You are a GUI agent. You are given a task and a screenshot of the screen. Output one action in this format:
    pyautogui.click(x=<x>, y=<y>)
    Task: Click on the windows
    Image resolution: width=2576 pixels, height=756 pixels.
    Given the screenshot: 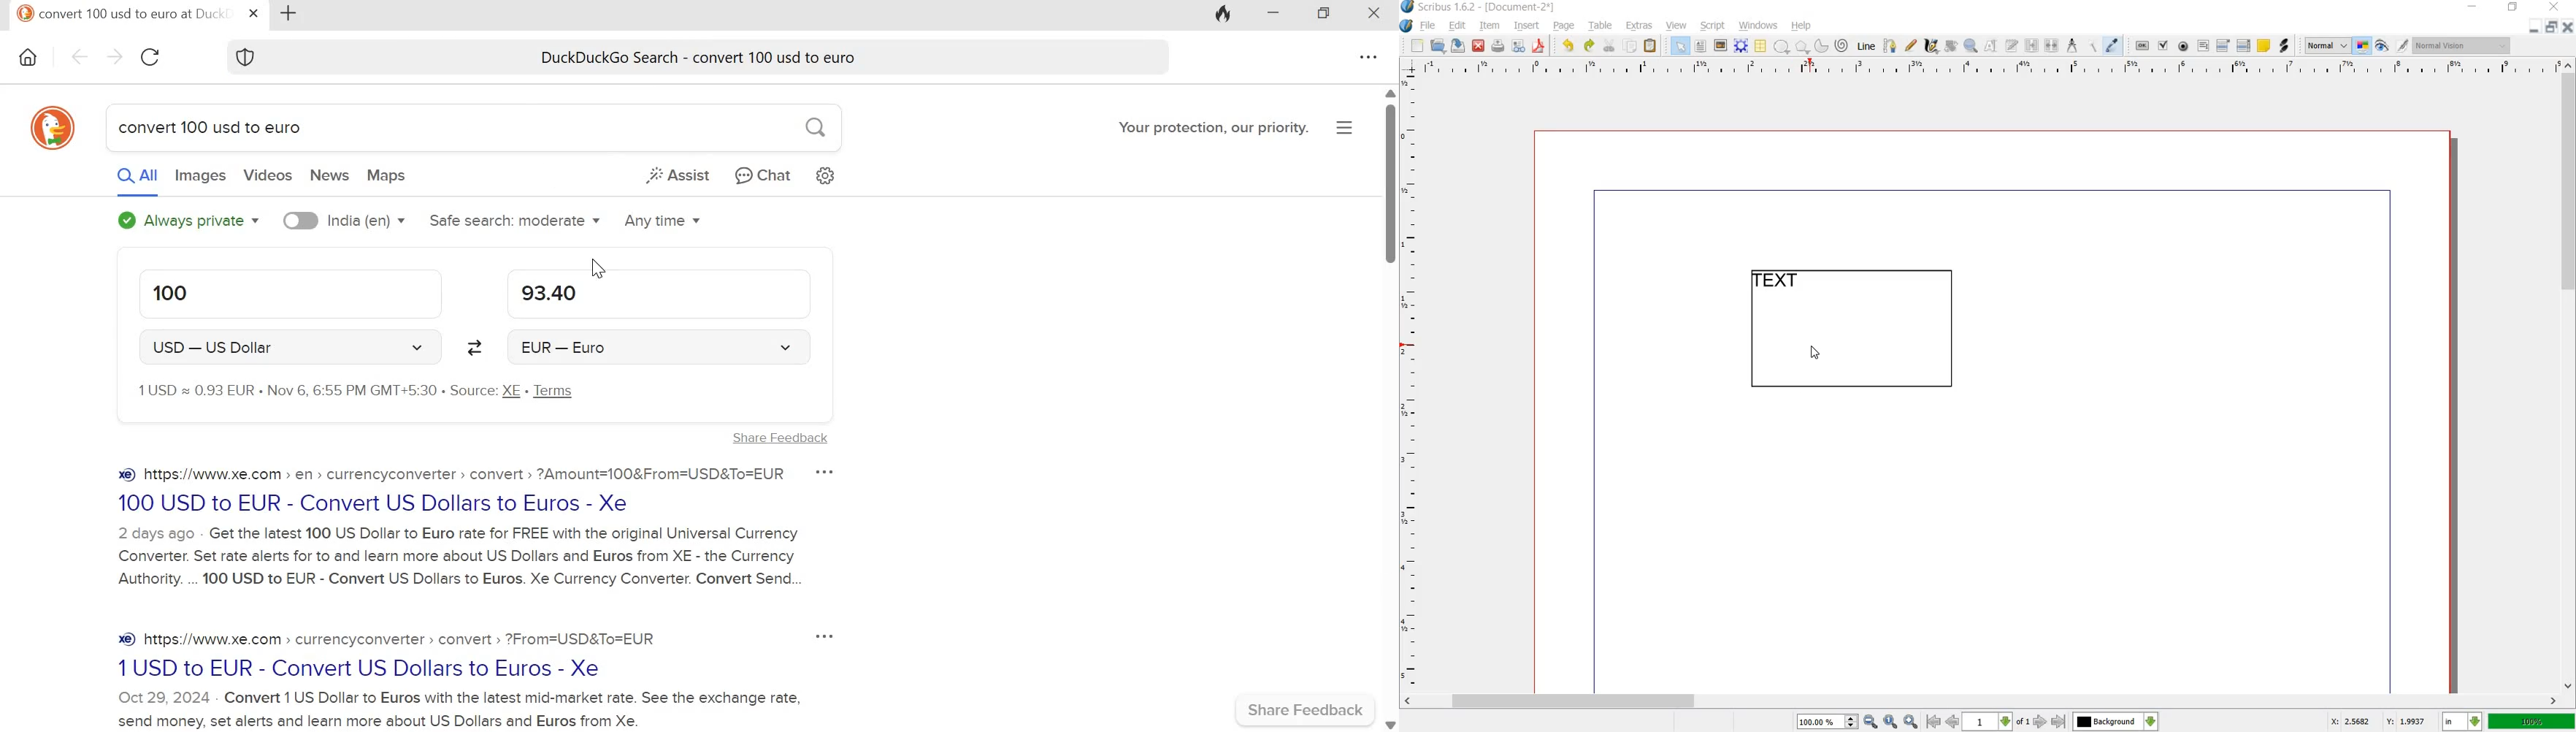 What is the action you would take?
    pyautogui.click(x=1758, y=26)
    